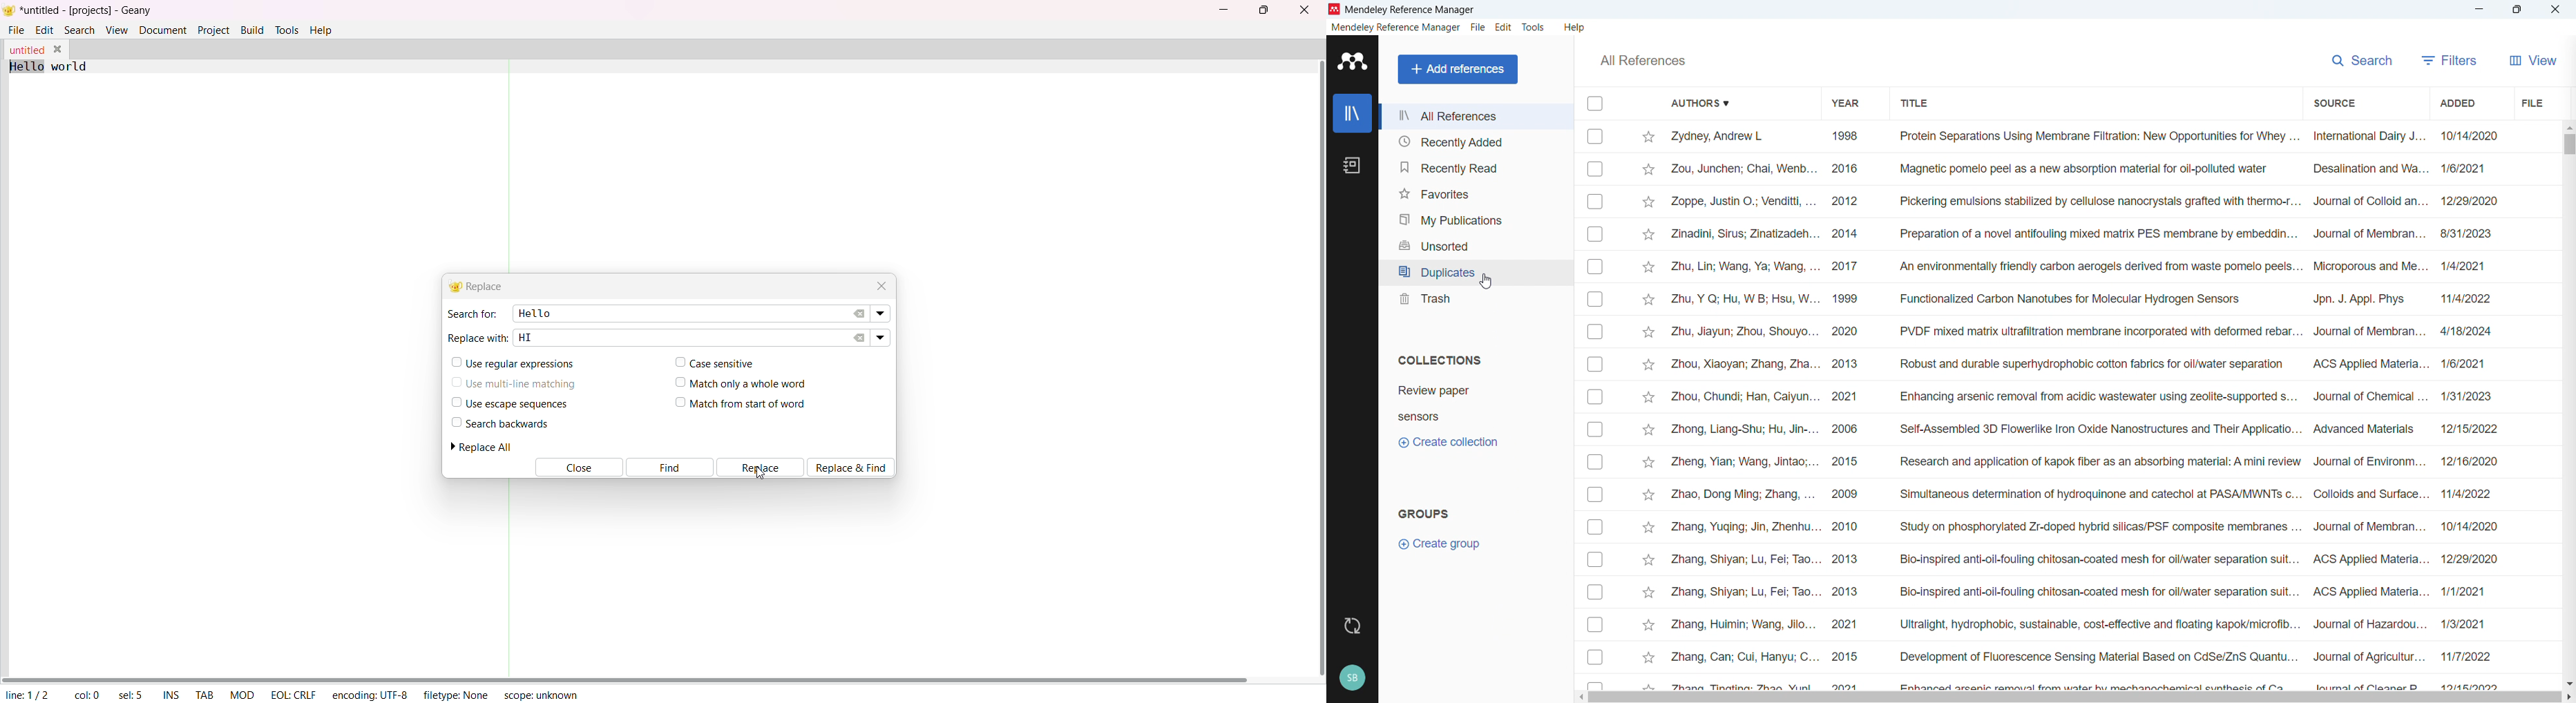  What do you see at coordinates (1421, 417) in the screenshot?
I see `Collection 2 ` at bounding box center [1421, 417].